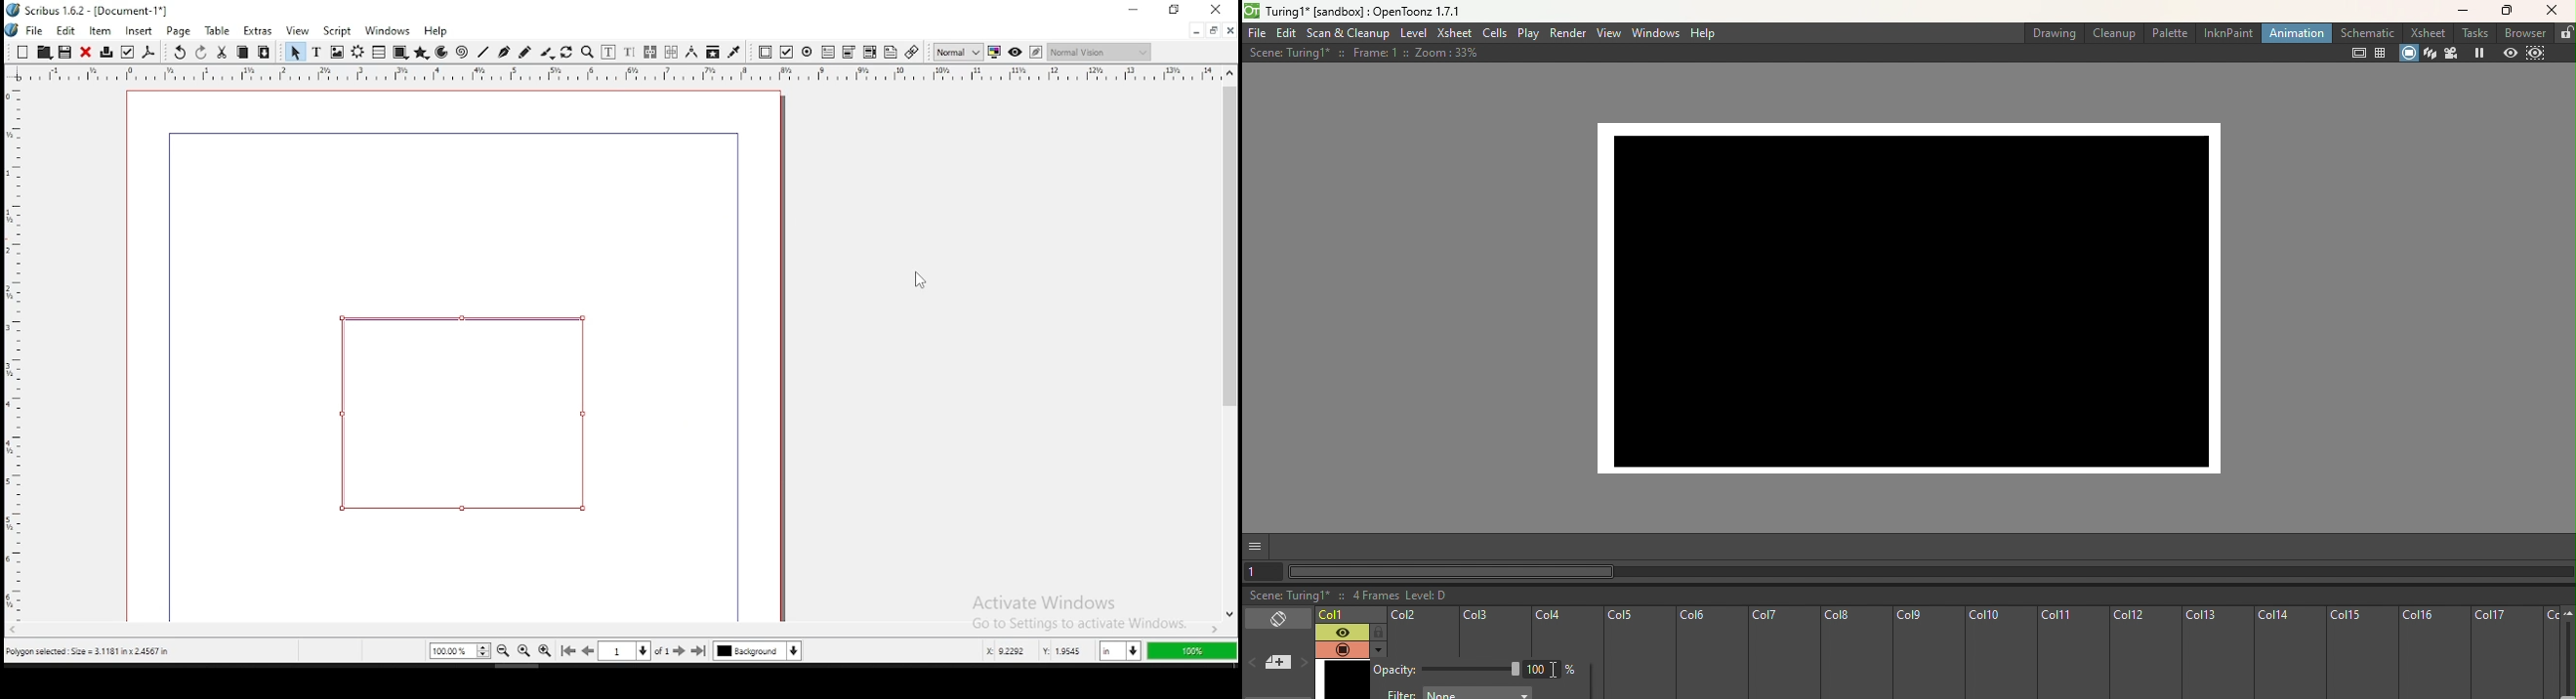 The width and height of the screenshot is (2576, 700). What do you see at coordinates (625, 649) in the screenshot?
I see `select current page` at bounding box center [625, 649].